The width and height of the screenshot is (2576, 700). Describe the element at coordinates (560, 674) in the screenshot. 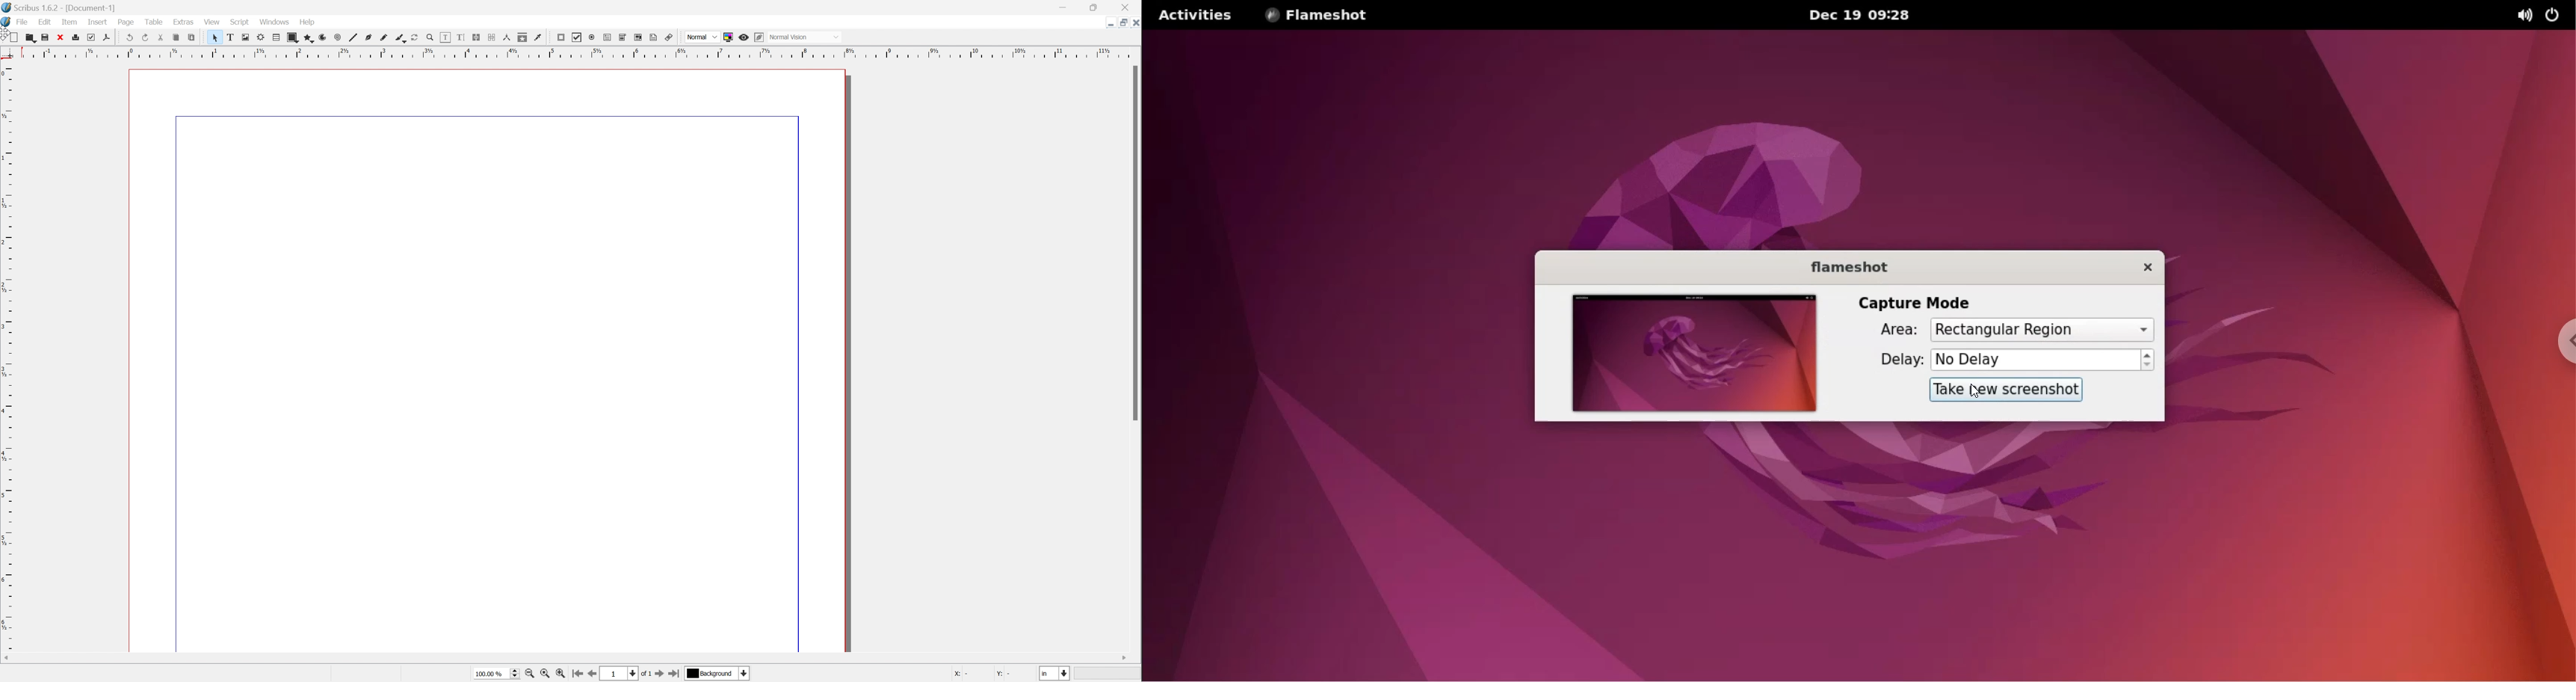

I see `zoom in` at that location.